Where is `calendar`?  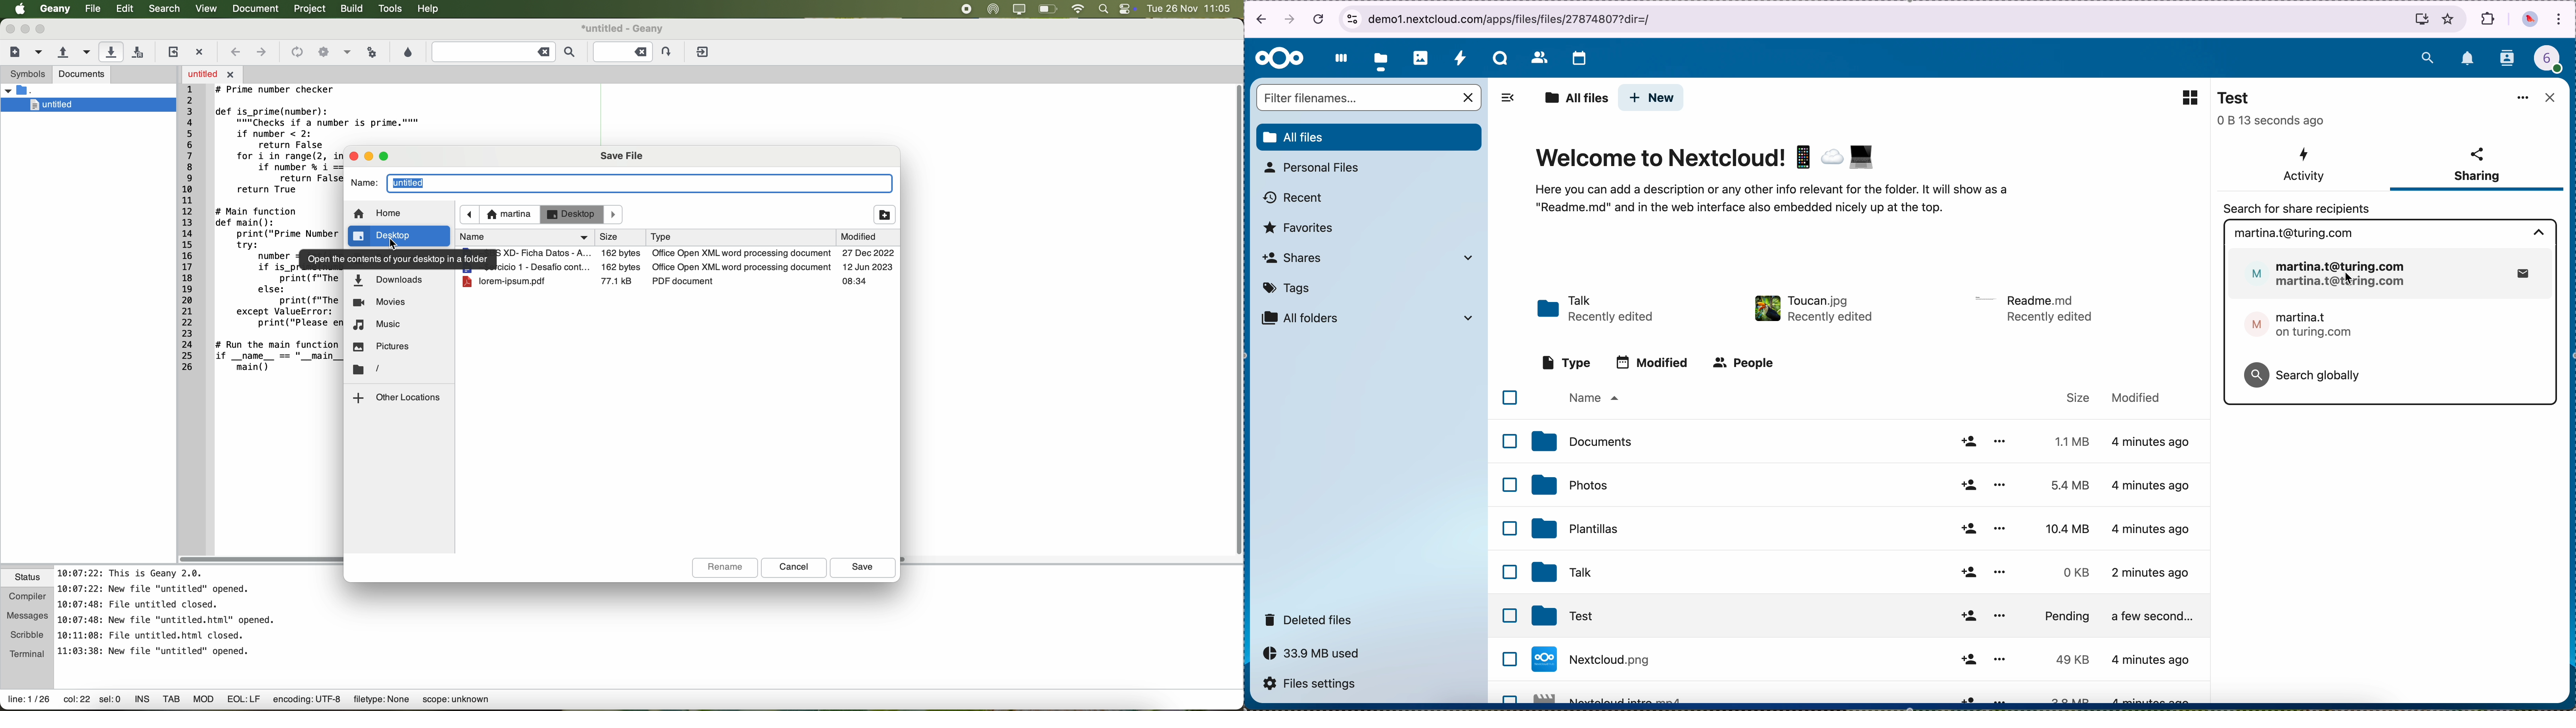
calendar is located at coordinates (1579, 59).